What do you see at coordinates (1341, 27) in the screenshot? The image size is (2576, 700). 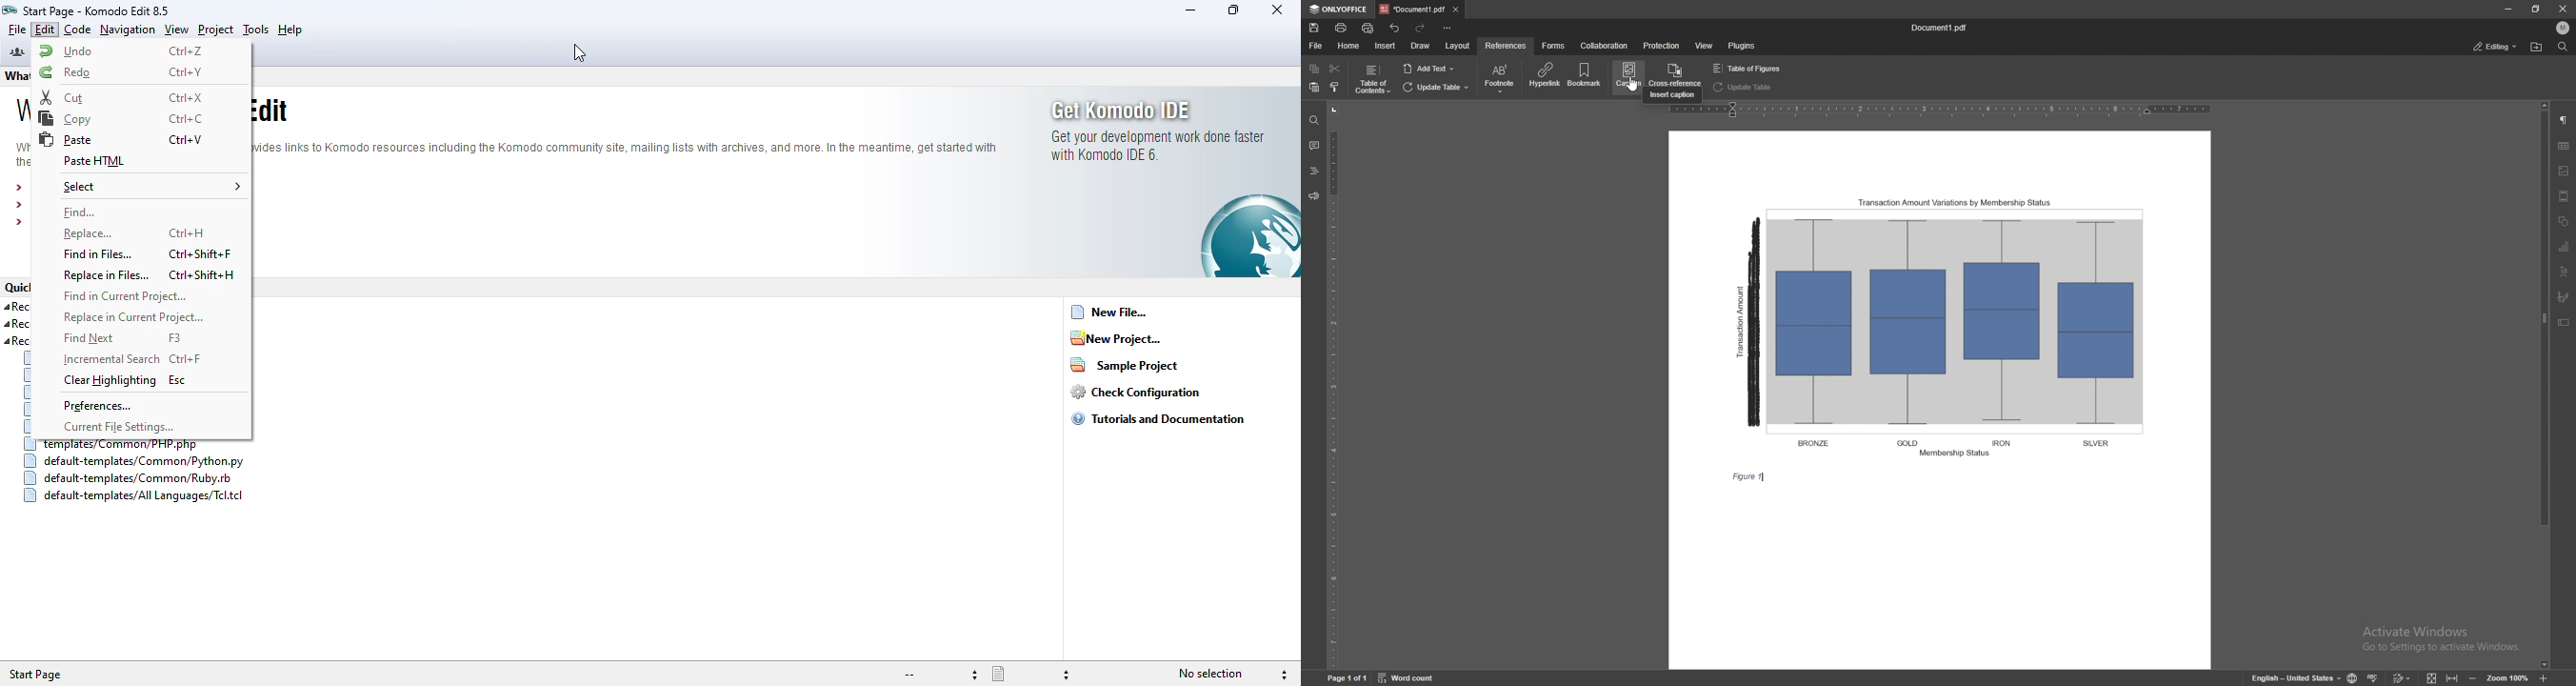 I see `print` at bounding box center [1341, 27].